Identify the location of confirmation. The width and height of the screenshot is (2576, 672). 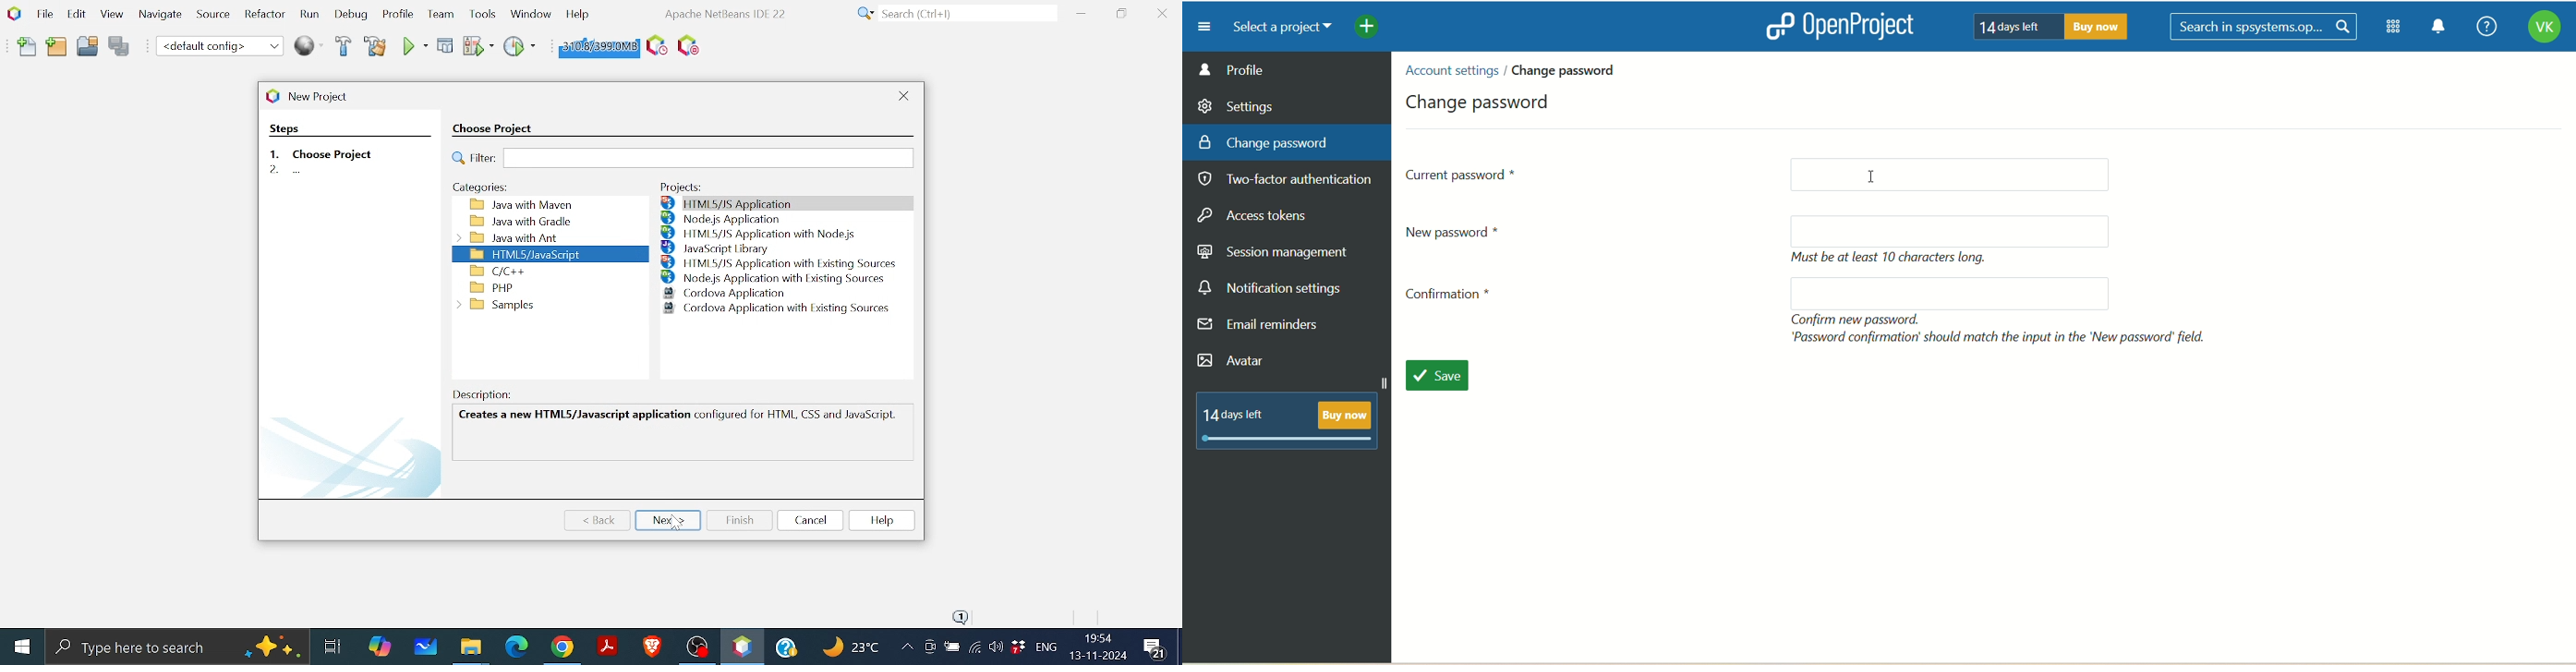
(1453, 298).